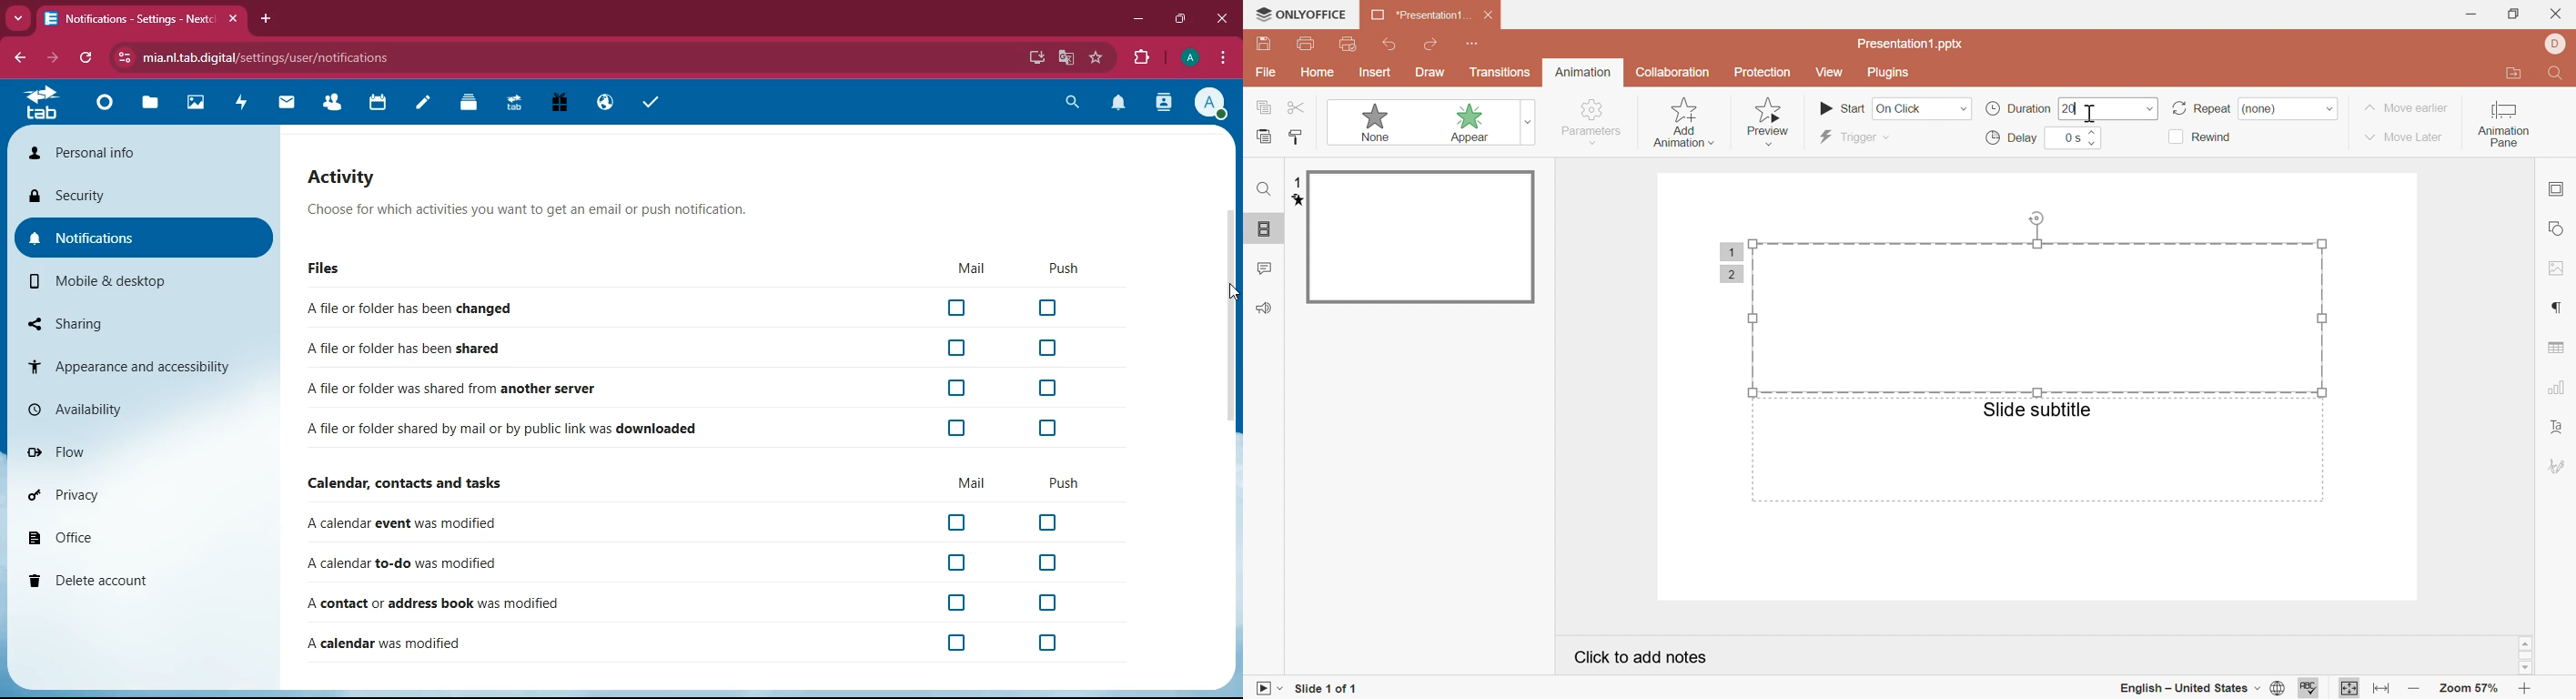 Image resolution: width=2576 pixels, height=700 pixels. Describe the element at coordinates (19, 19) in the screenshot. I see `Drop down` at that location.